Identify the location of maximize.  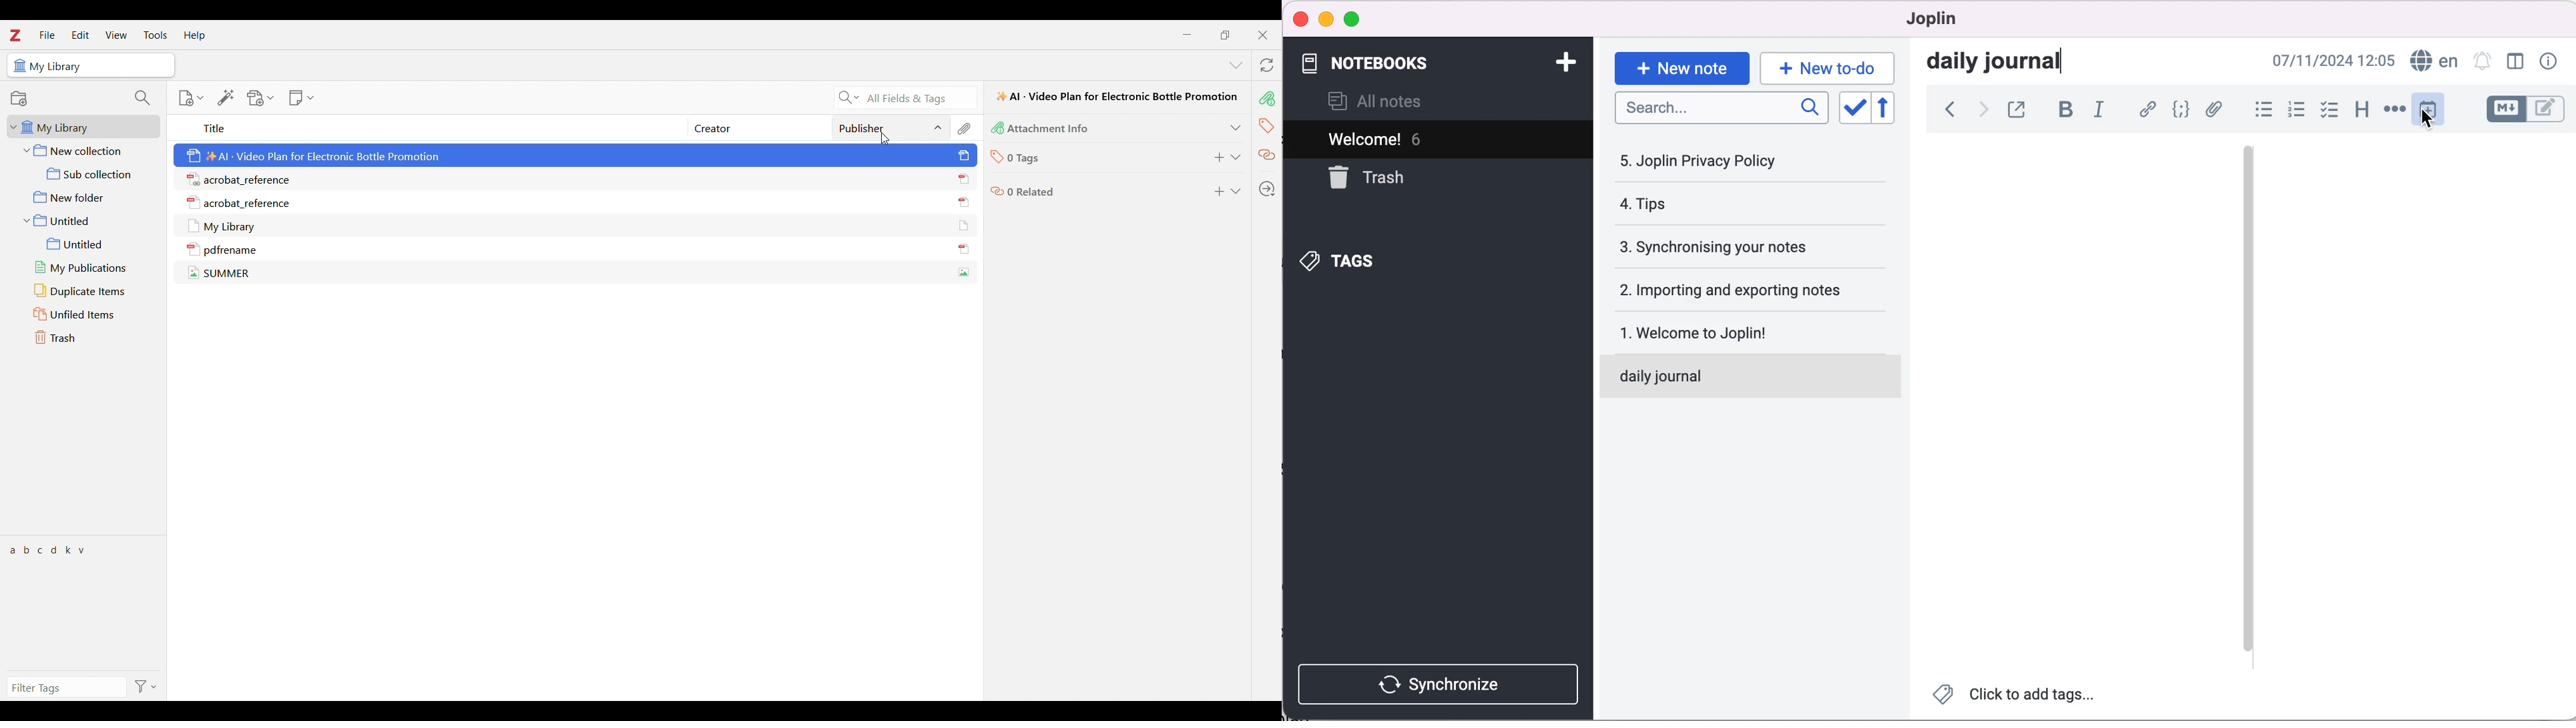
(1355, 18).